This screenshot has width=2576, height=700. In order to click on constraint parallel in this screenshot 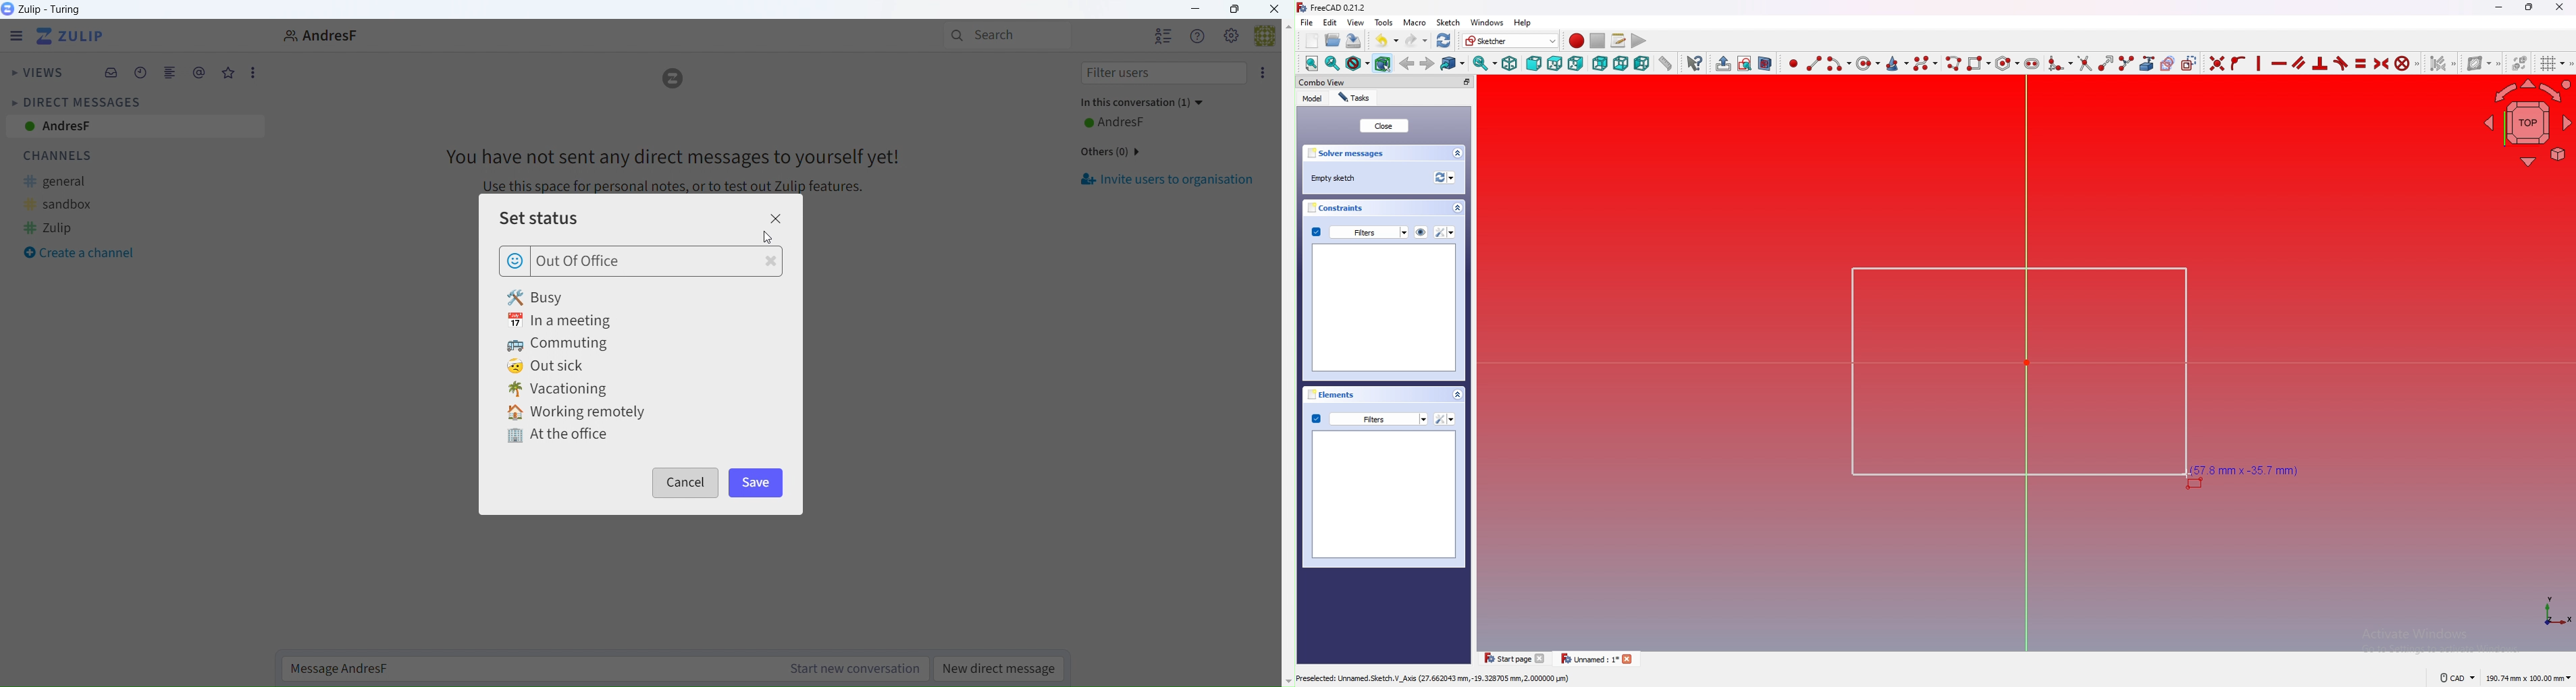, I will do `click(2300, 63)`.